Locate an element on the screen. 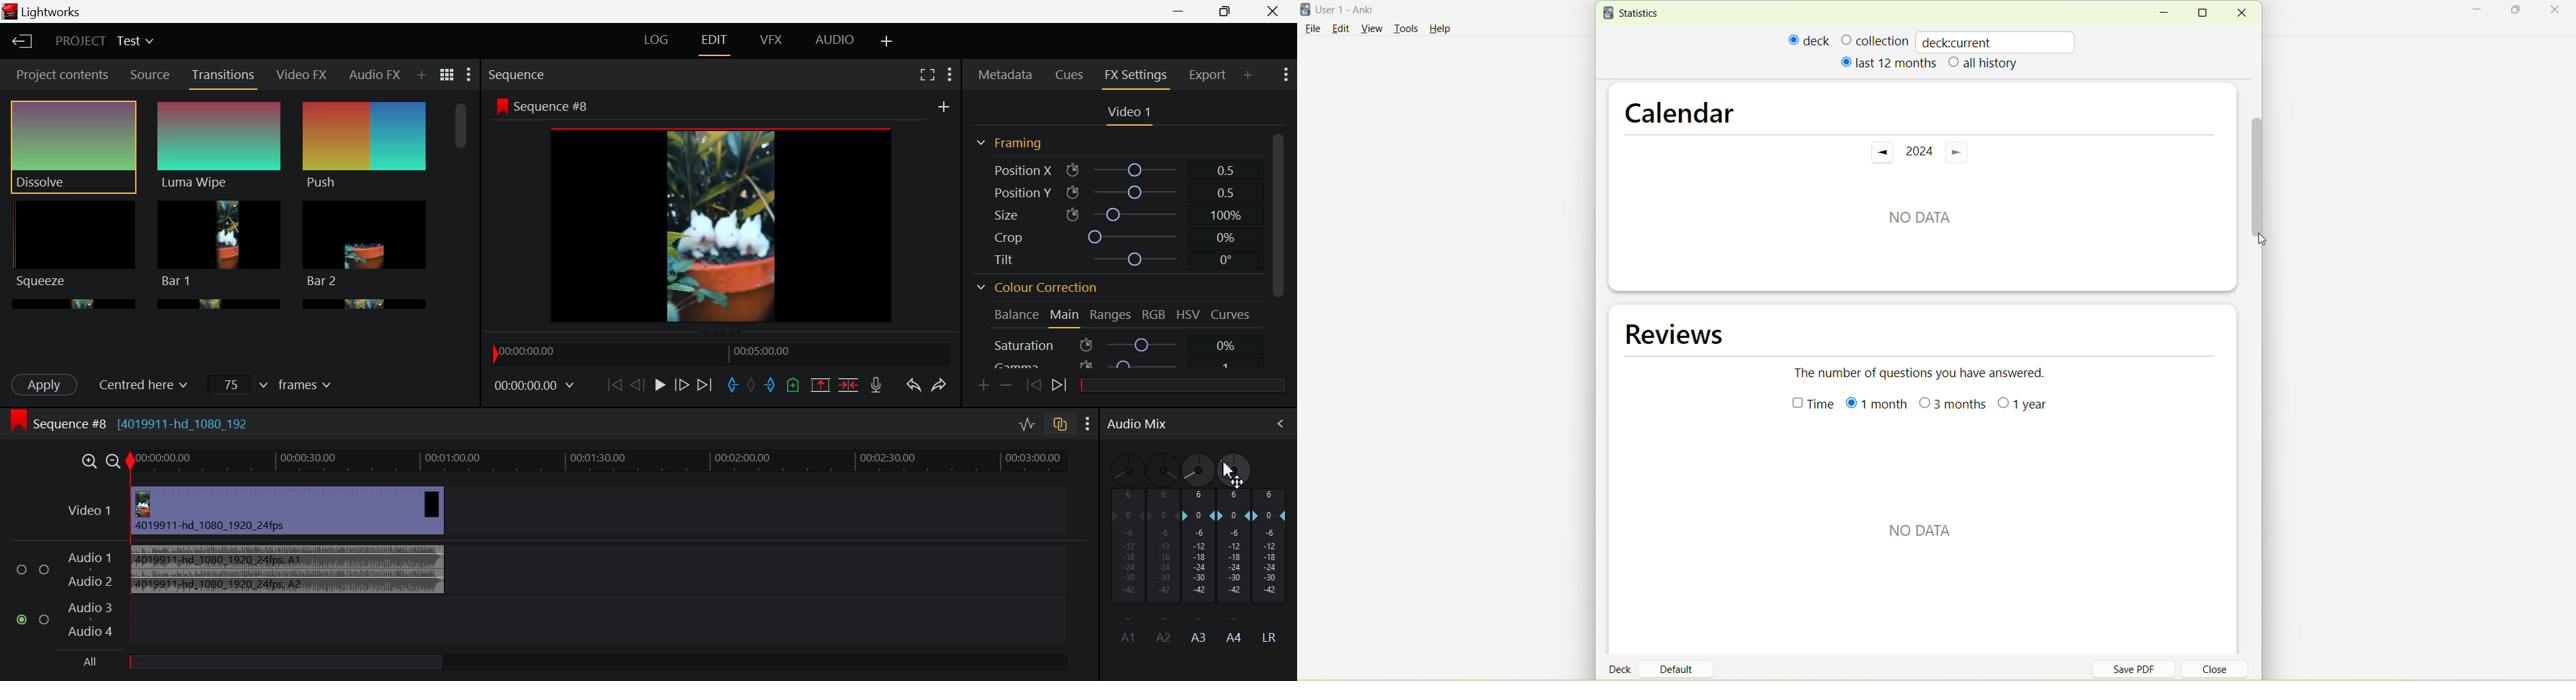  vertical scroll bar is located at coordinates (2260, 177).